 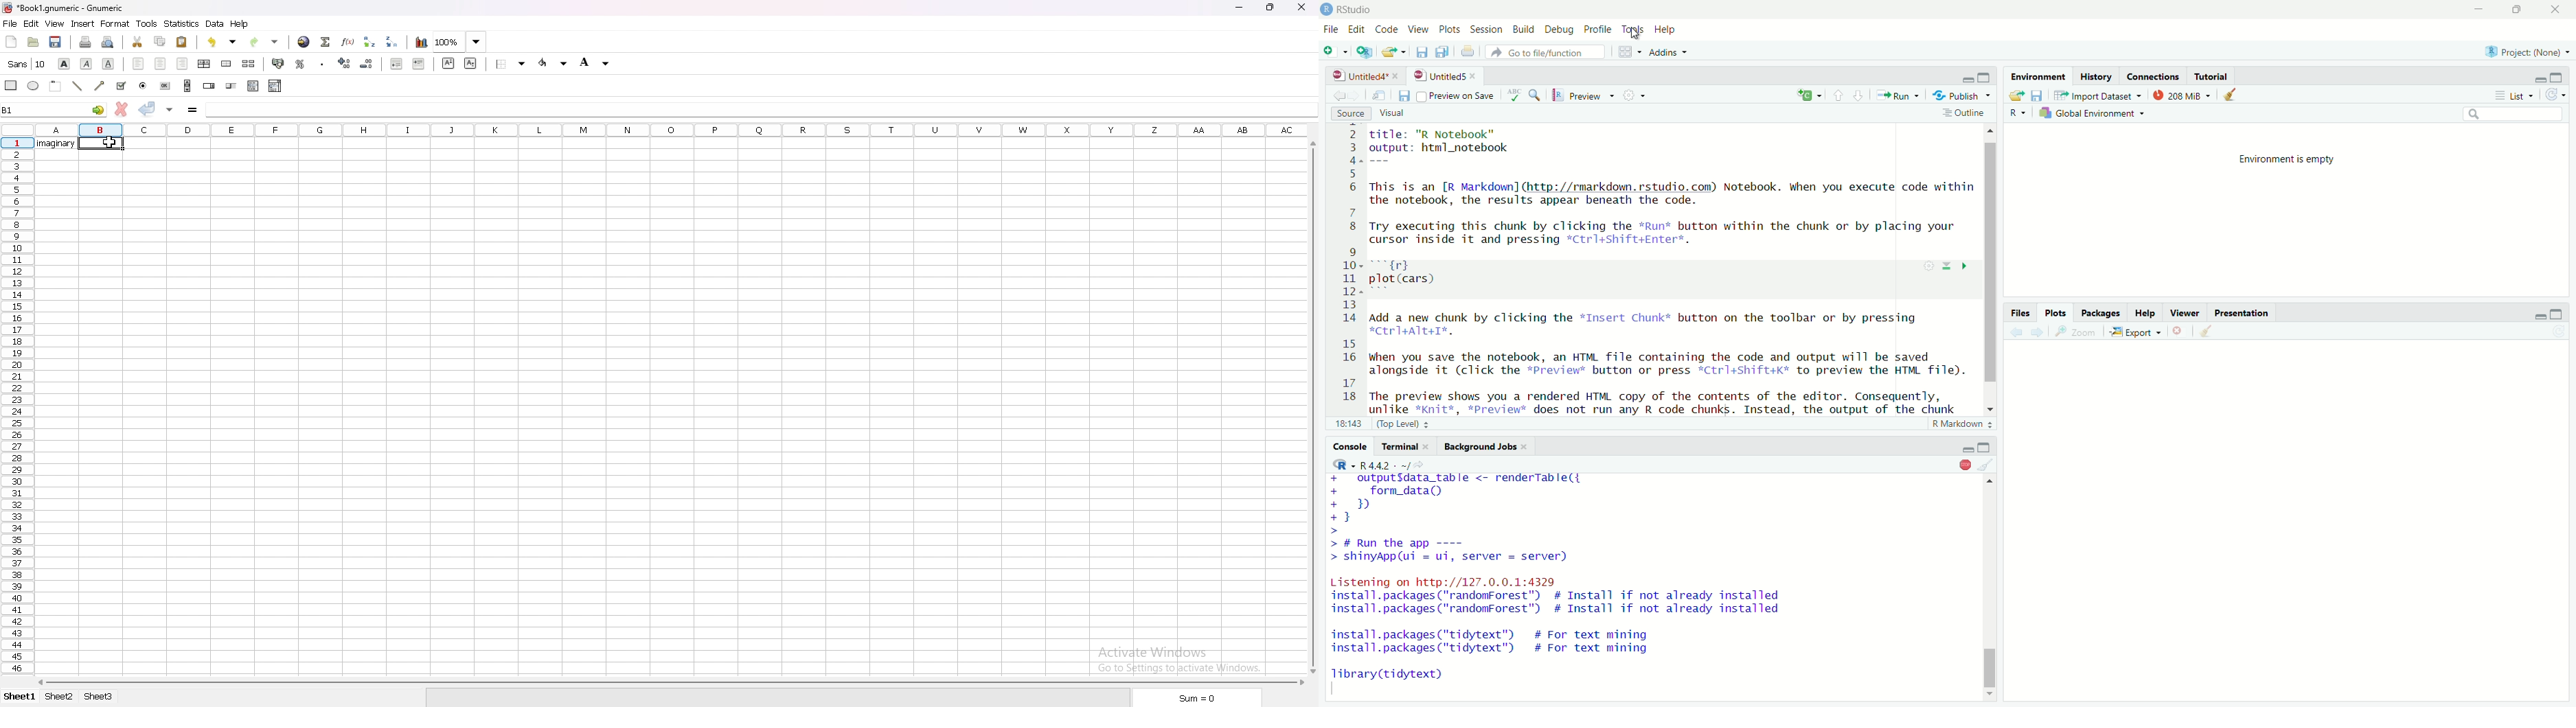 What do you see at coordinates (31, 23) in the screenshot?
I see `edit` at bounding box center [31, 23].